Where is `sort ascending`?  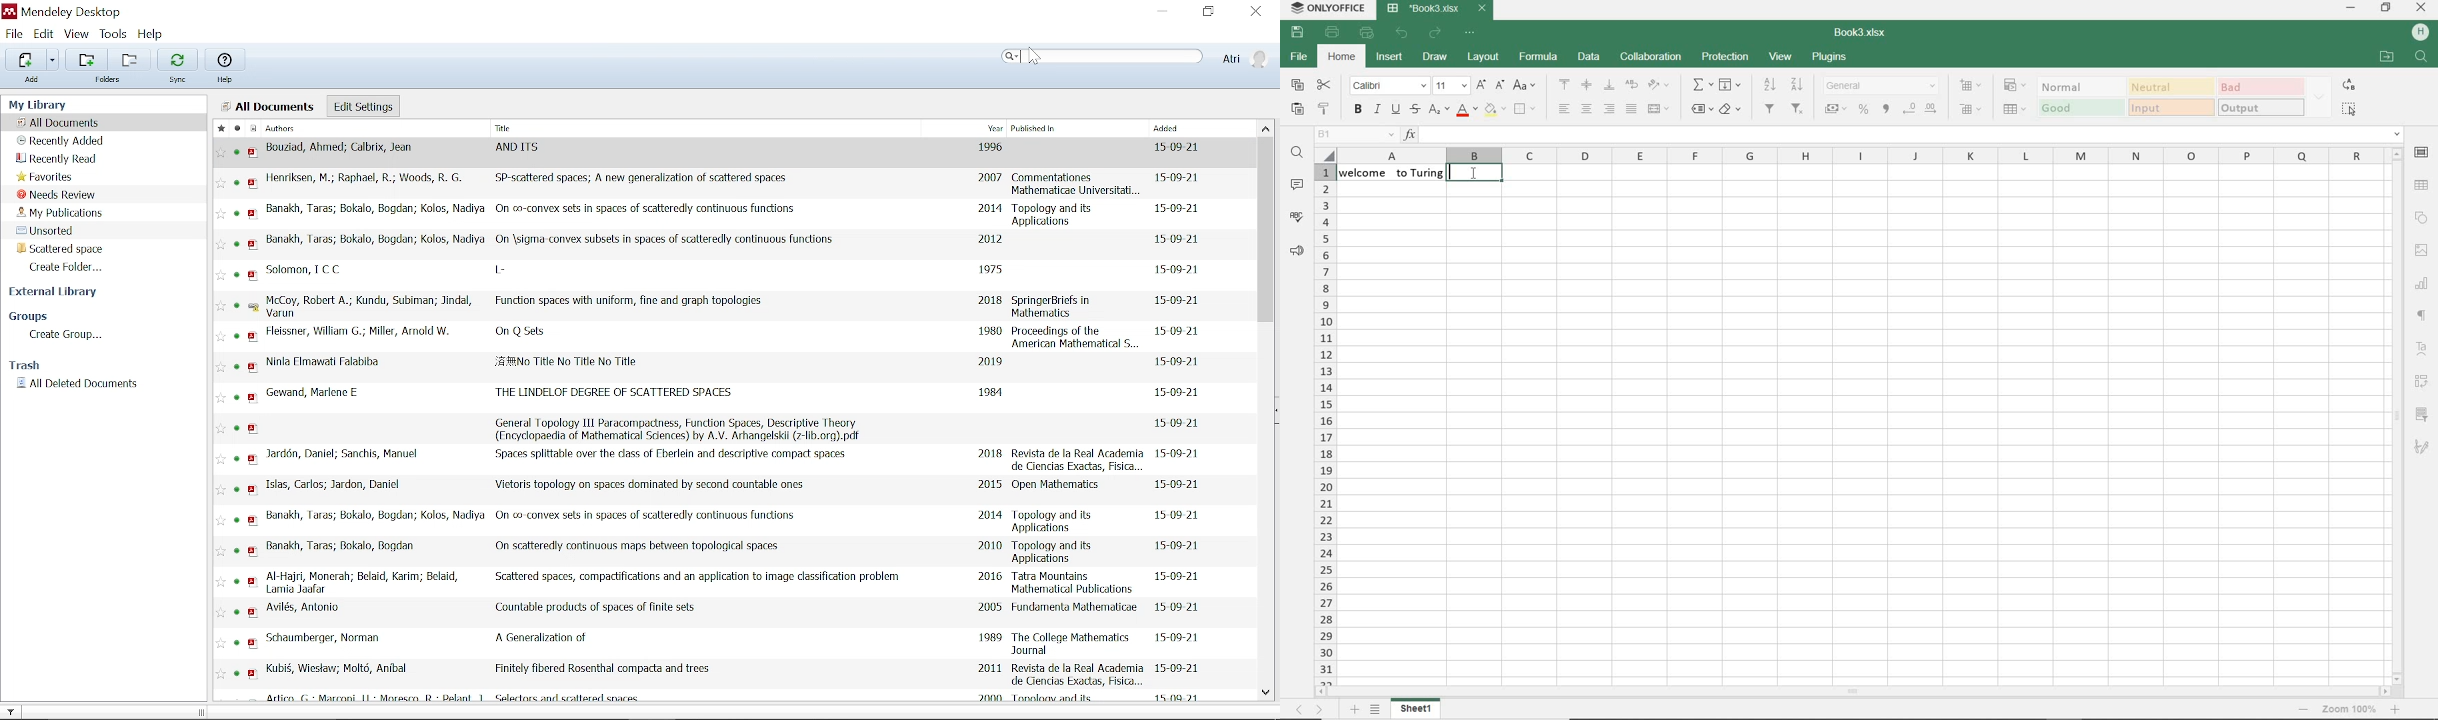 sort ascending is located at coordinates (1770, 85).